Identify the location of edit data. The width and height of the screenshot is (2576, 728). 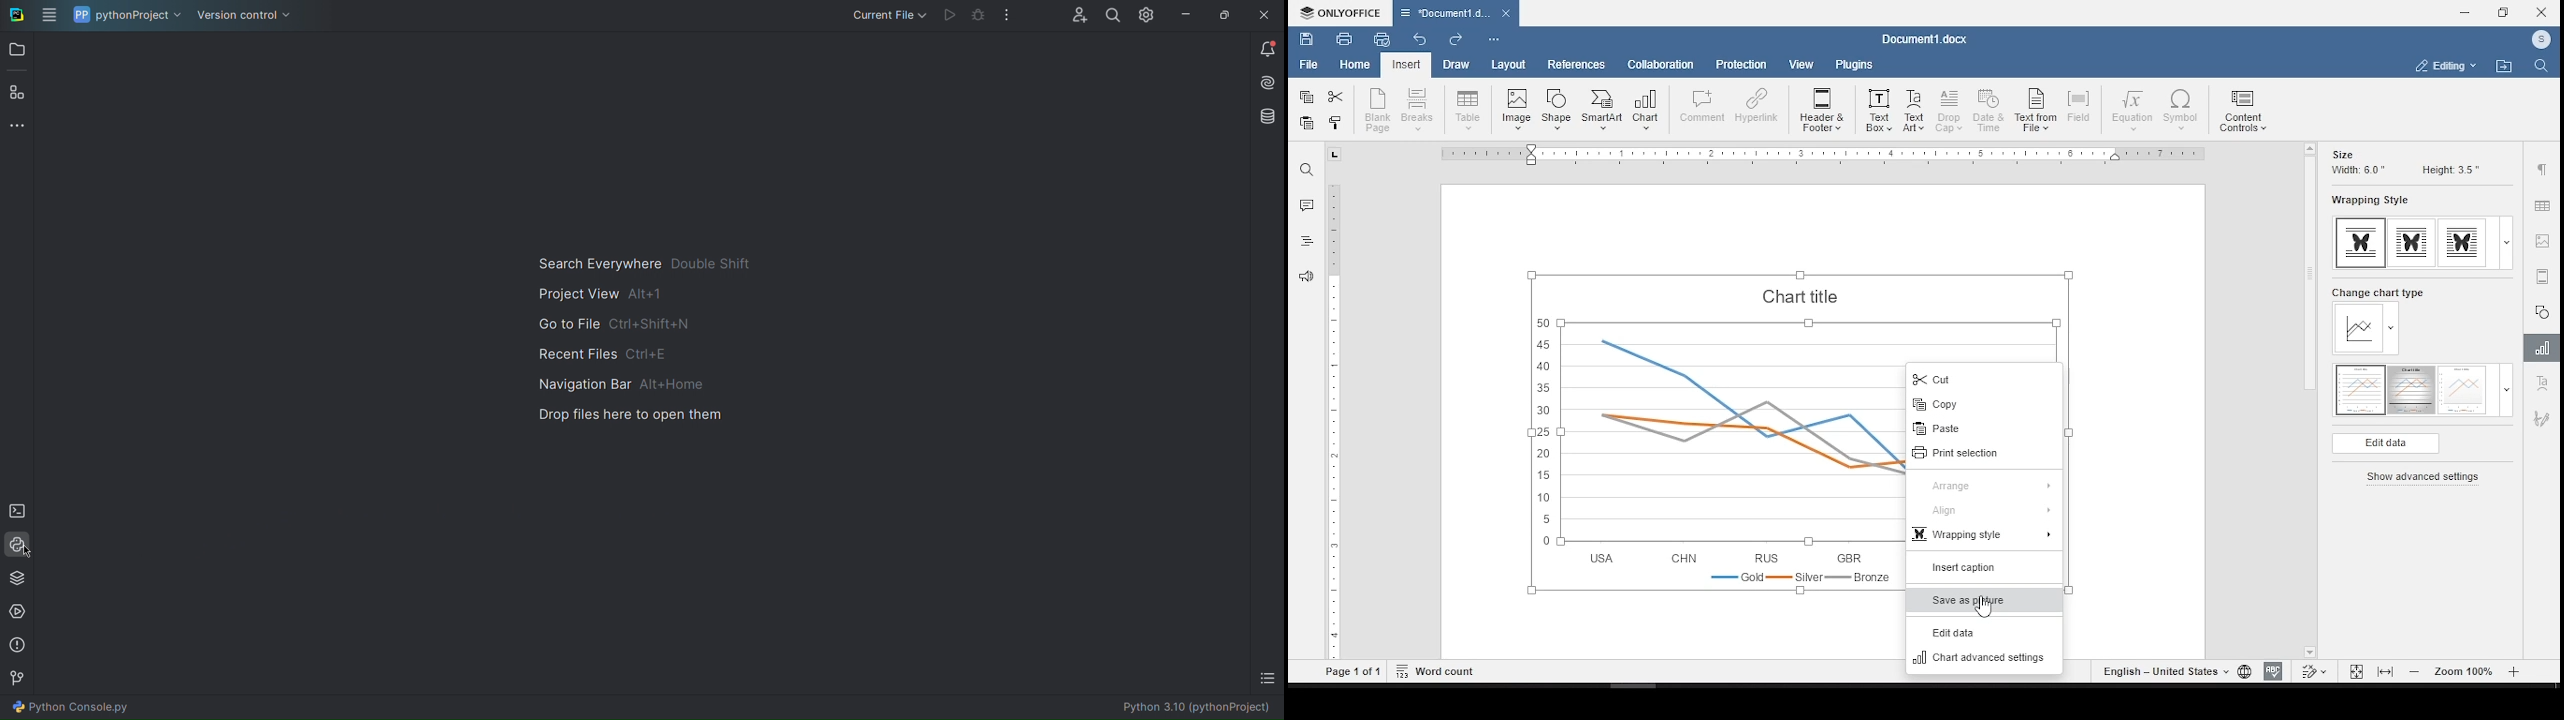
(1985, 634).